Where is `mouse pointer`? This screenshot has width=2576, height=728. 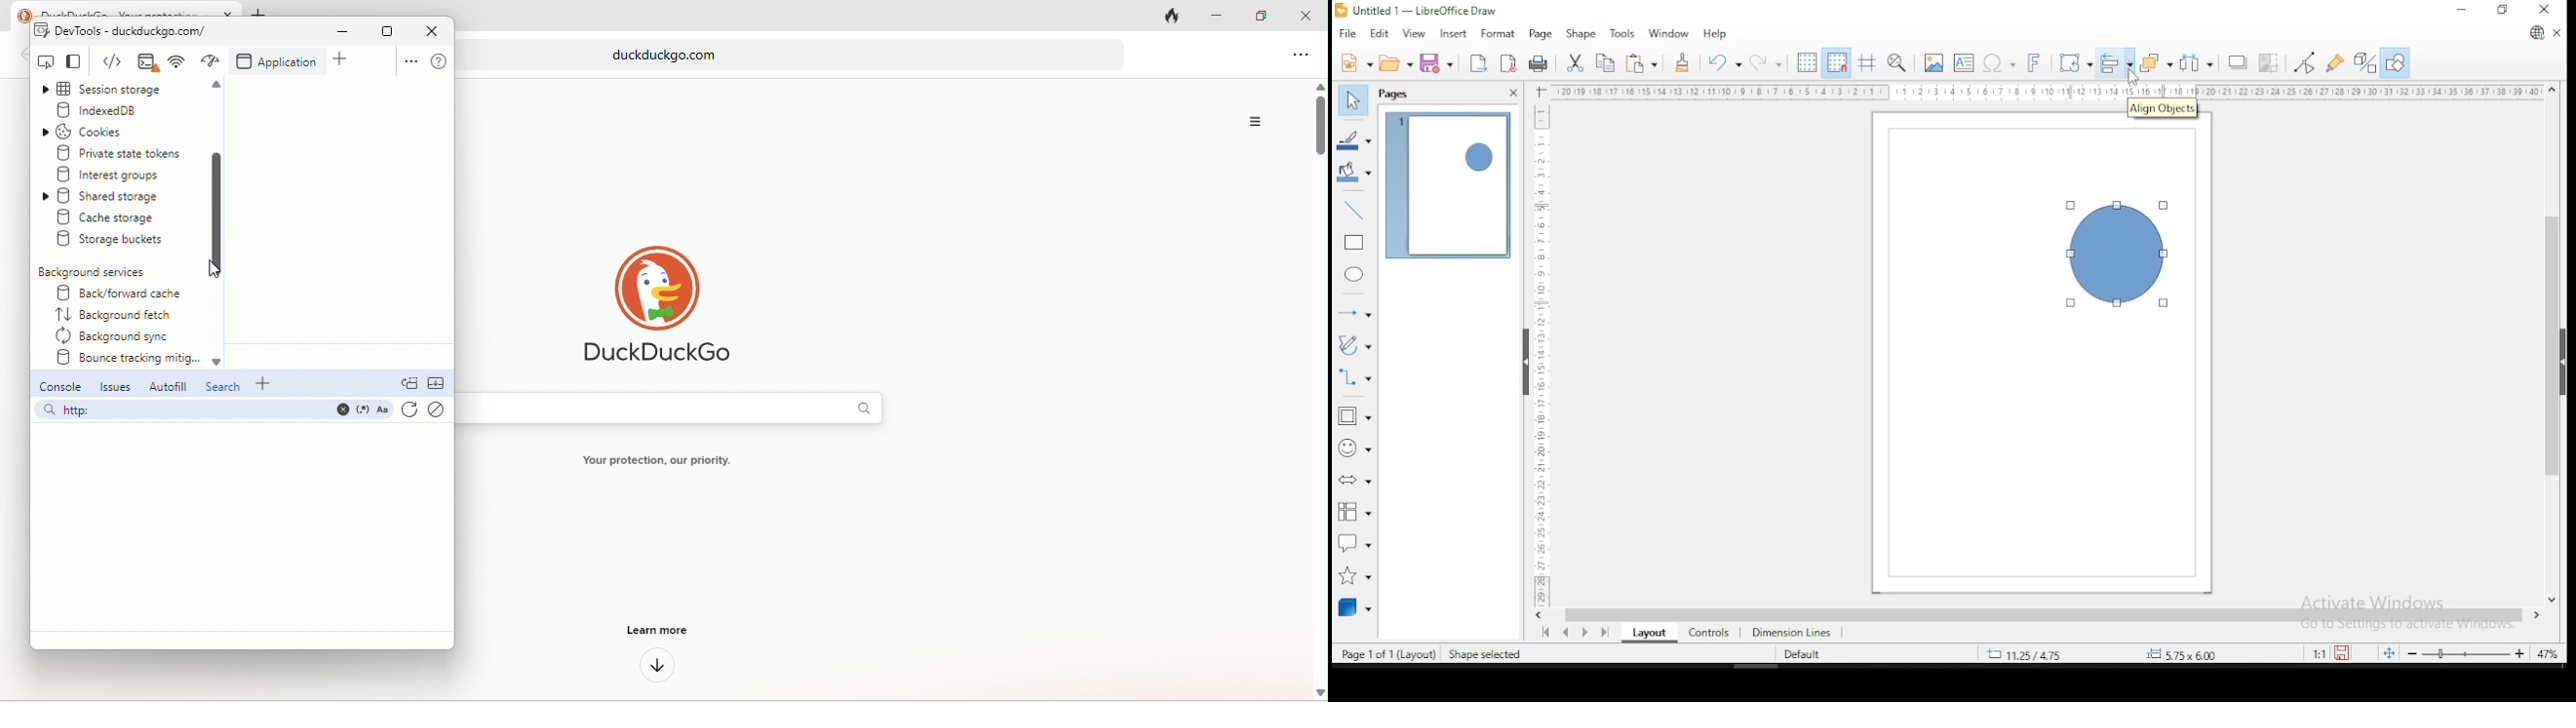
mouse pointer is located at coordinates (2130, 79).